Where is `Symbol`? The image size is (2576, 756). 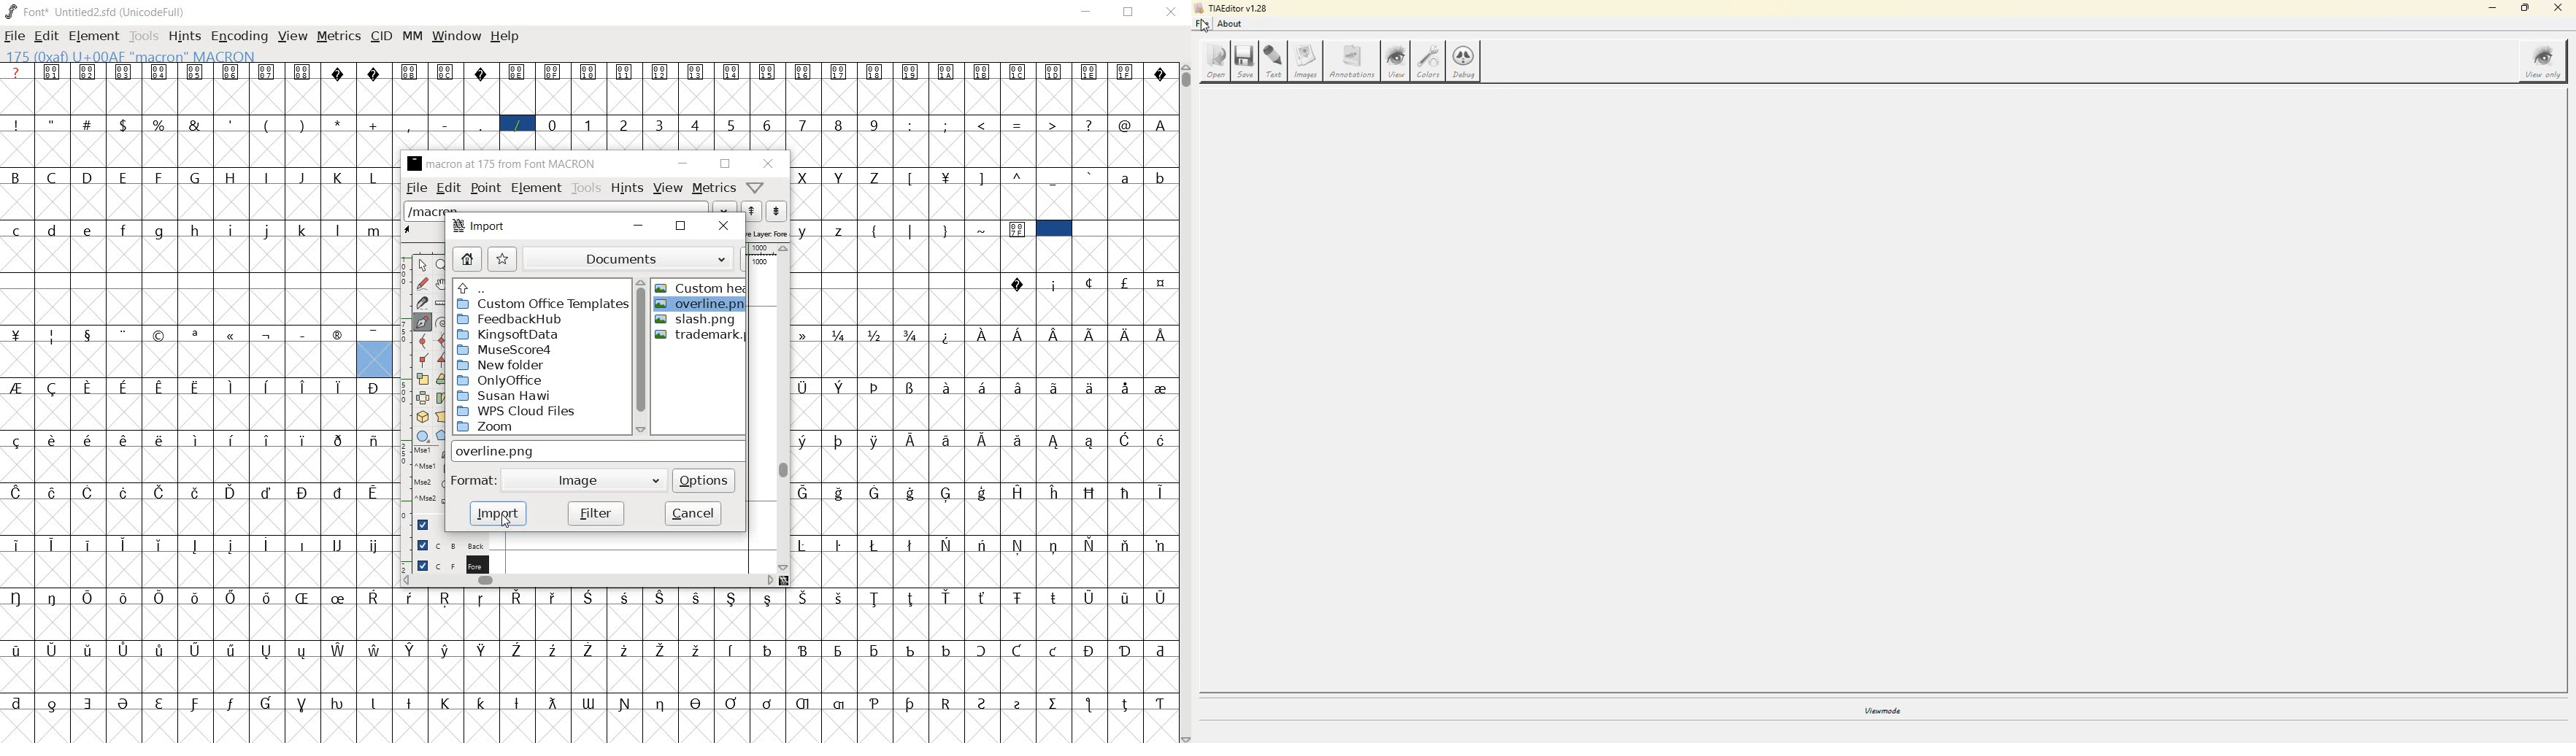 Symbol is located at coordinates (161, 334).